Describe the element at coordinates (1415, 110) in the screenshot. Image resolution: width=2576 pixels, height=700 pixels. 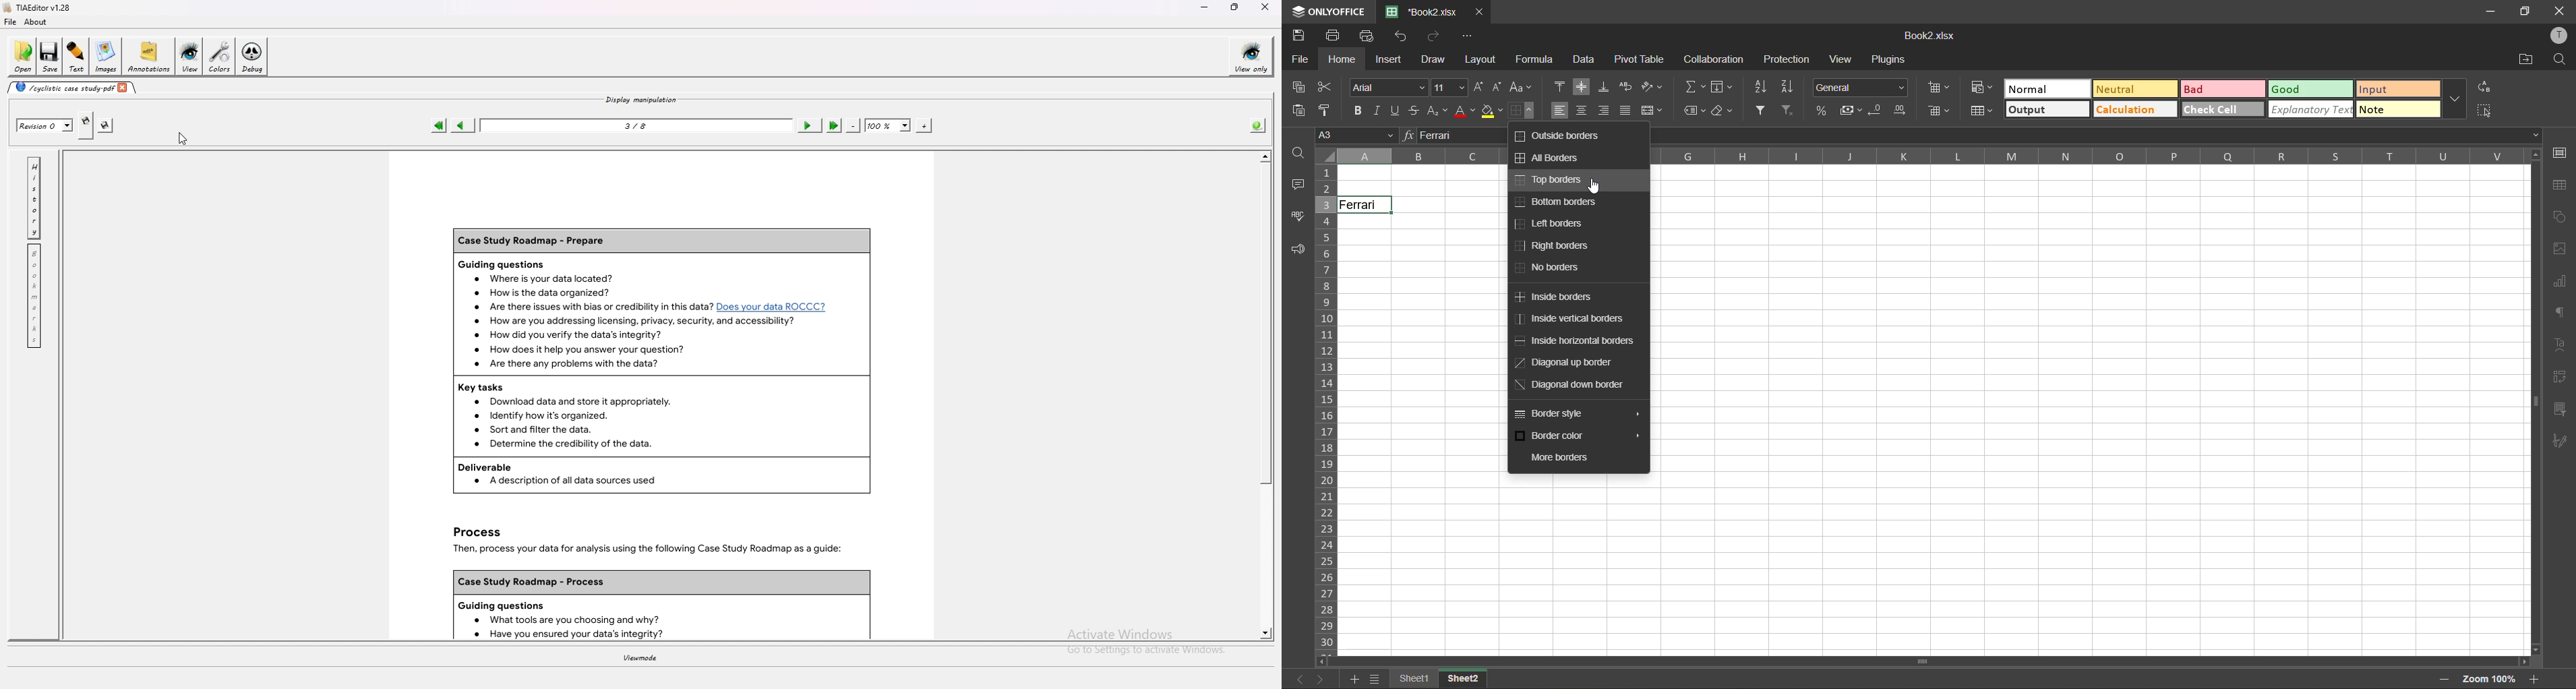
I see `strikethrough` at that location.